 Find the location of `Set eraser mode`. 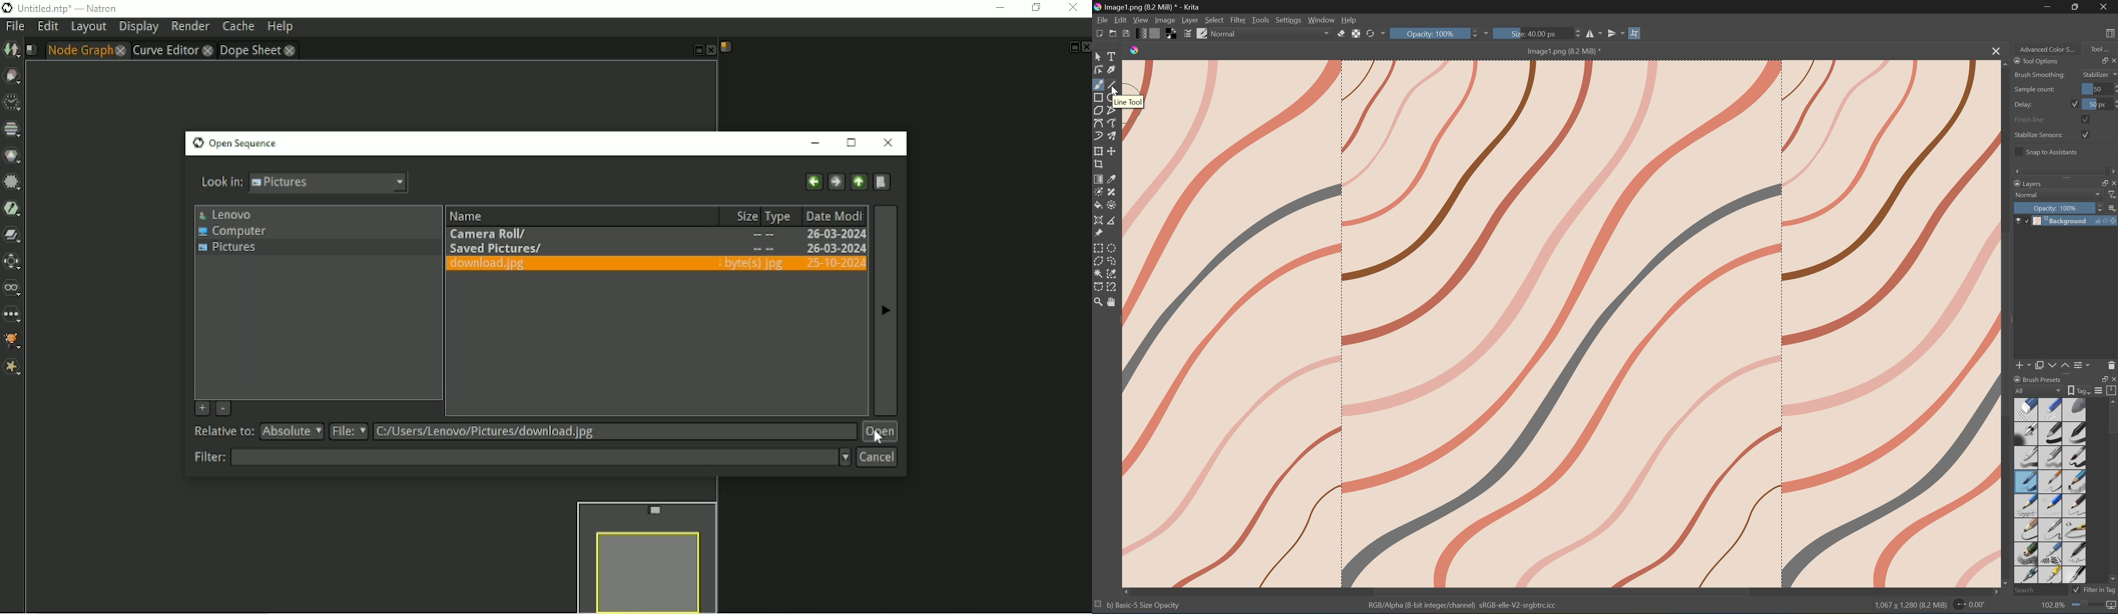

Set eraser mode is located at coordinates (1342, 34).